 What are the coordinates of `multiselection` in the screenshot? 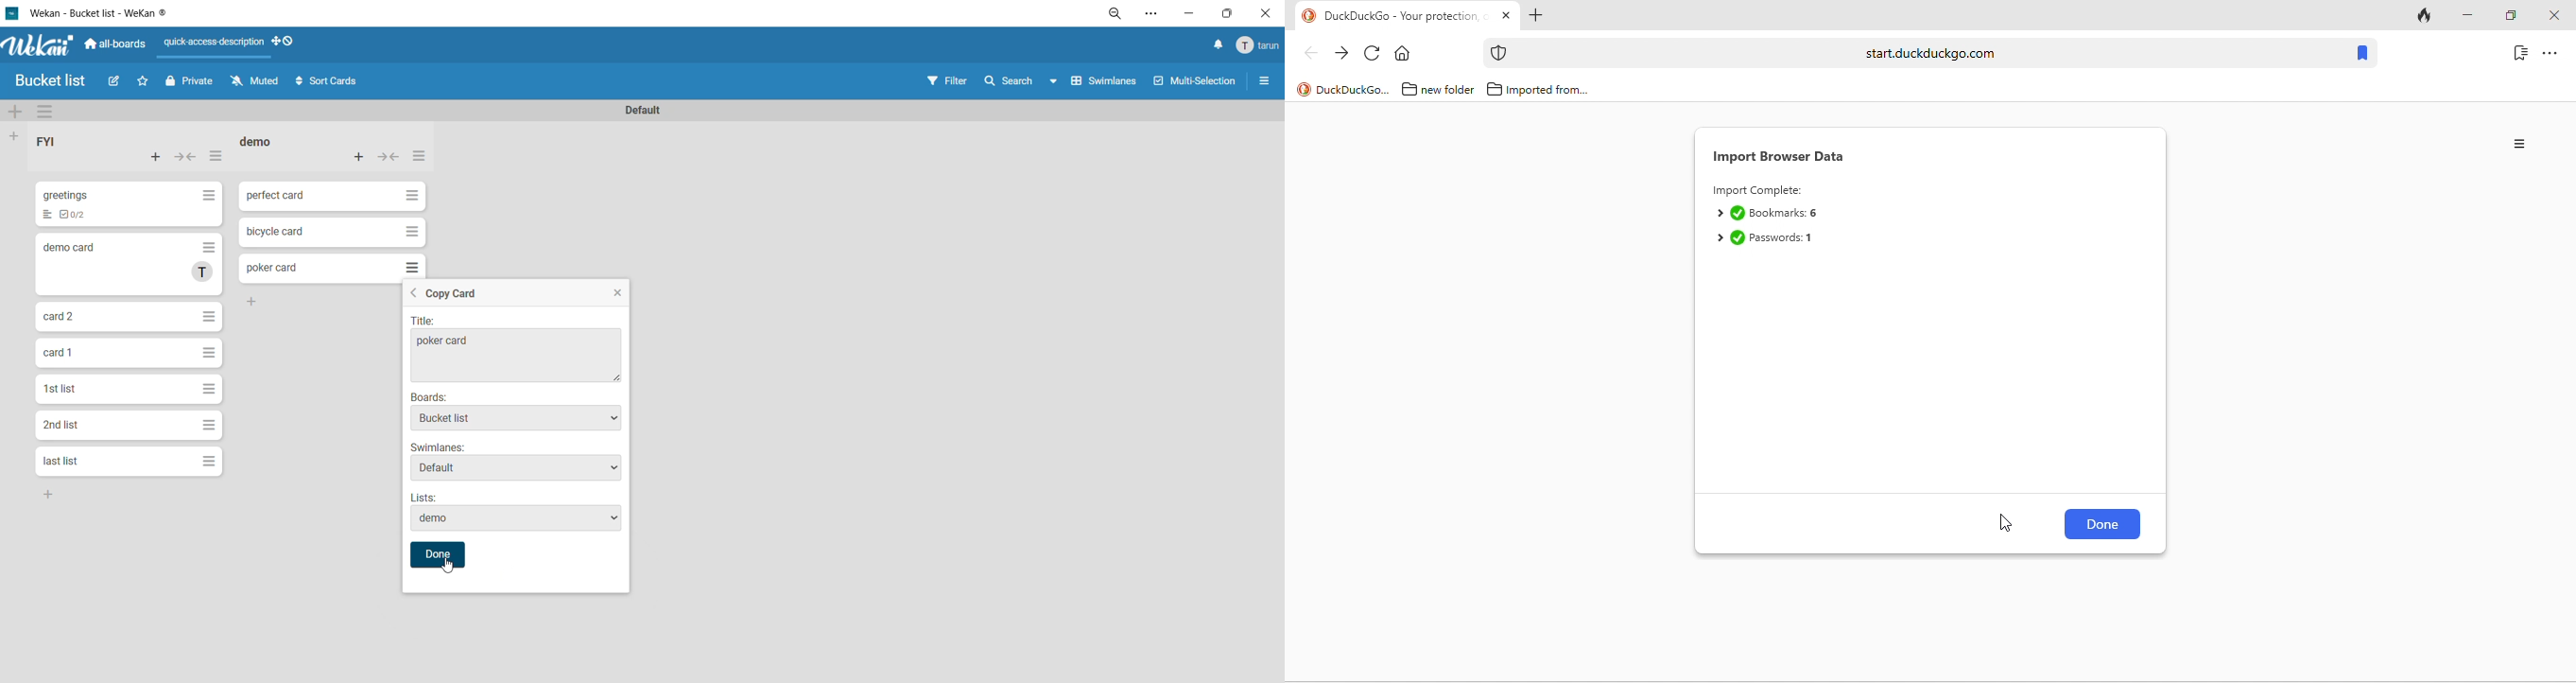 It's located at (1196, 82).